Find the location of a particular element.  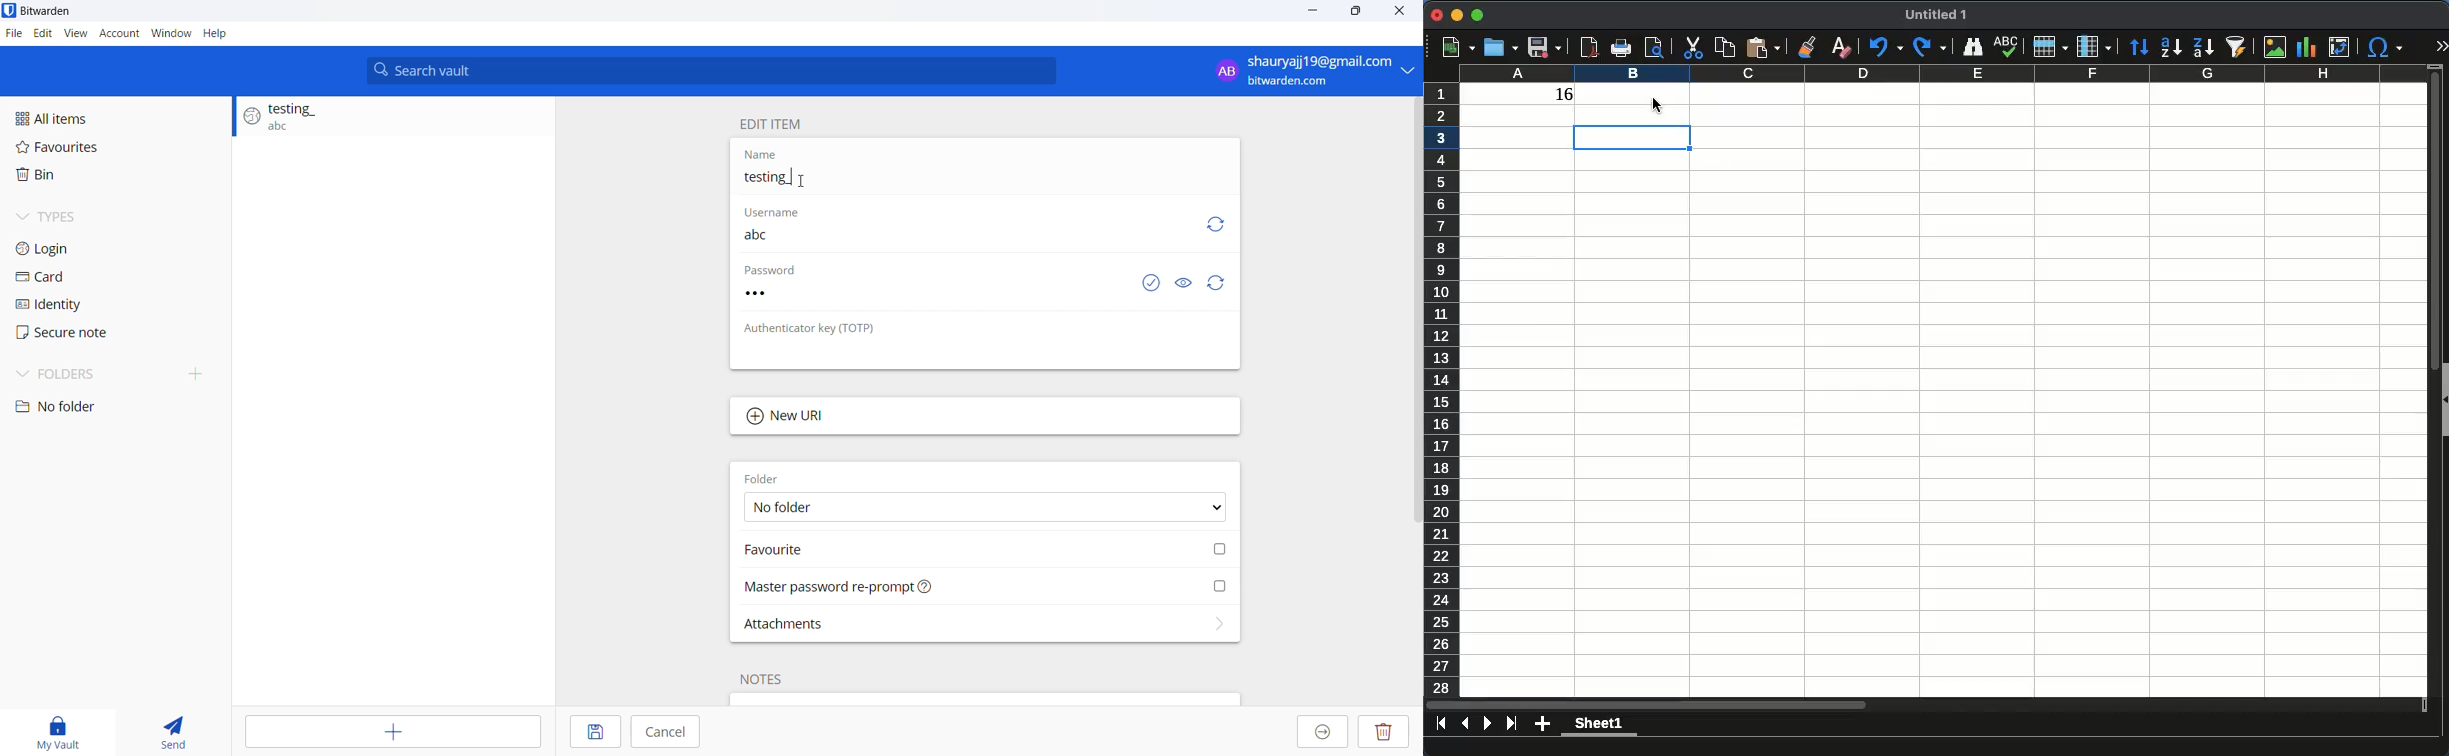

chart is located at coordinates (2307, 48).